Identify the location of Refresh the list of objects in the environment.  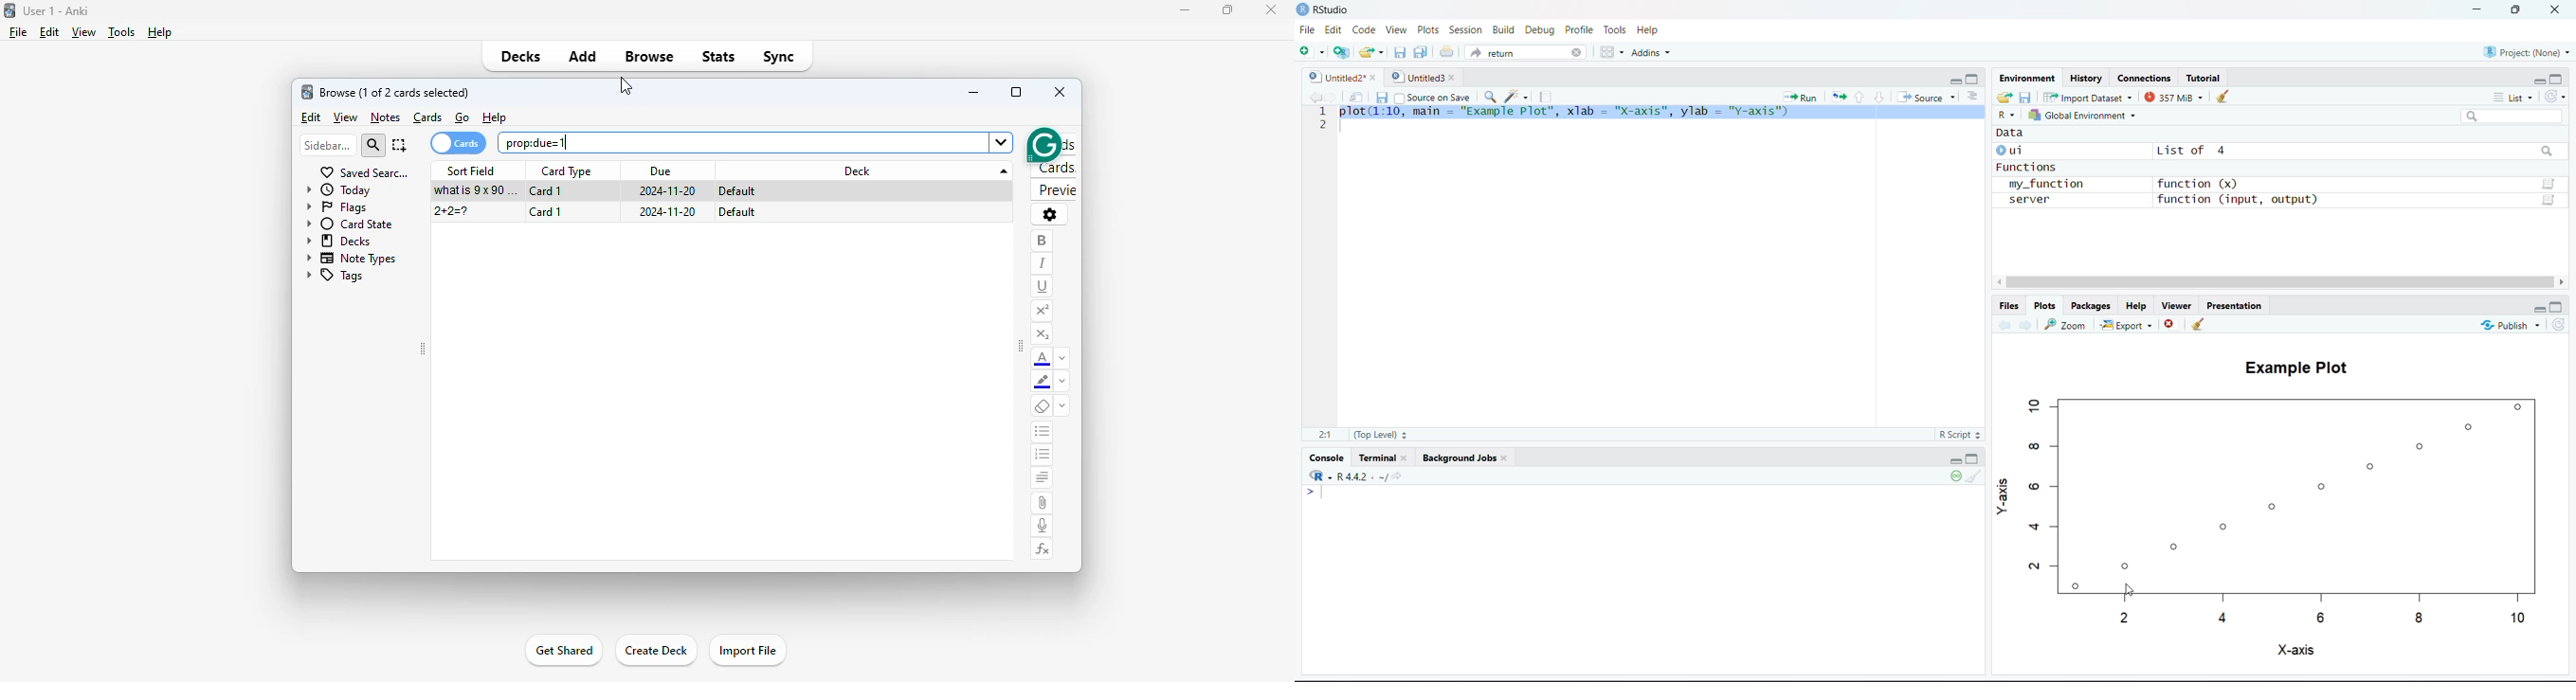
(2557, 95).